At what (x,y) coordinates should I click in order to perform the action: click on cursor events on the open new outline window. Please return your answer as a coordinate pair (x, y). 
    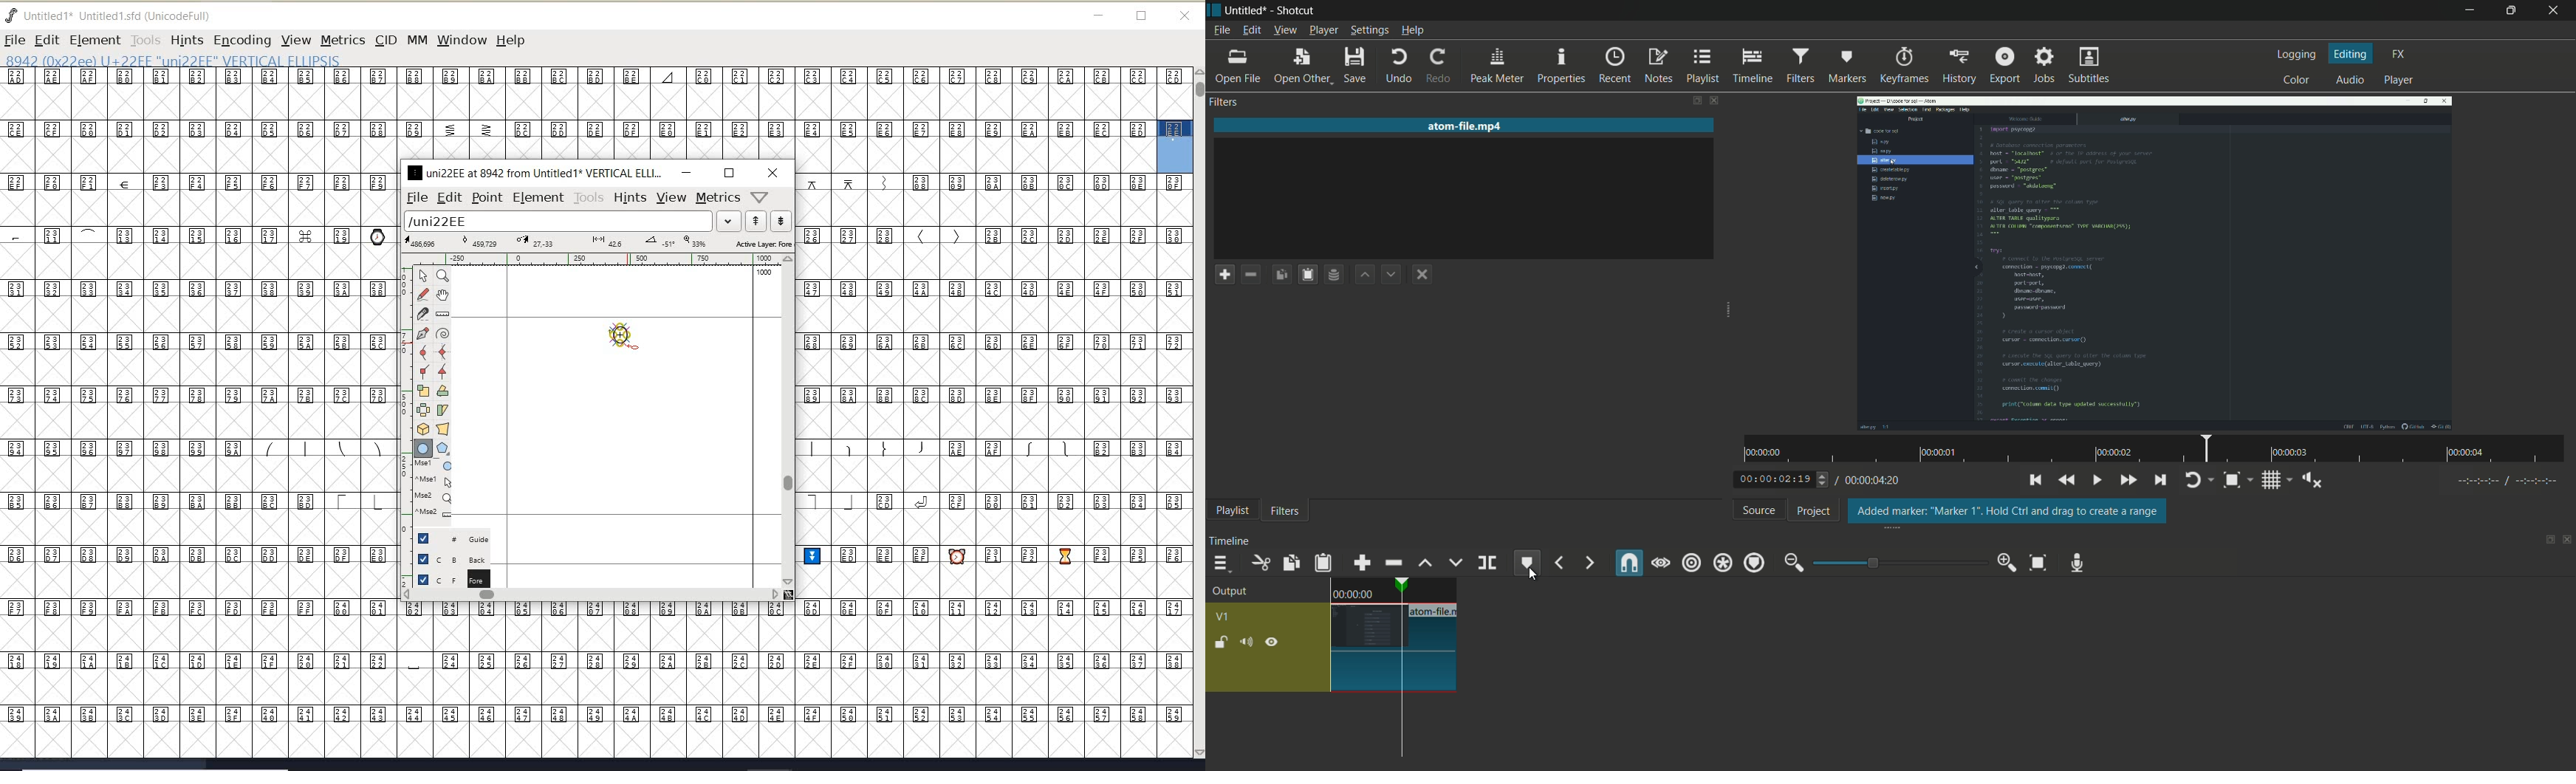
    Looking at the image, I should click on (435, 489).